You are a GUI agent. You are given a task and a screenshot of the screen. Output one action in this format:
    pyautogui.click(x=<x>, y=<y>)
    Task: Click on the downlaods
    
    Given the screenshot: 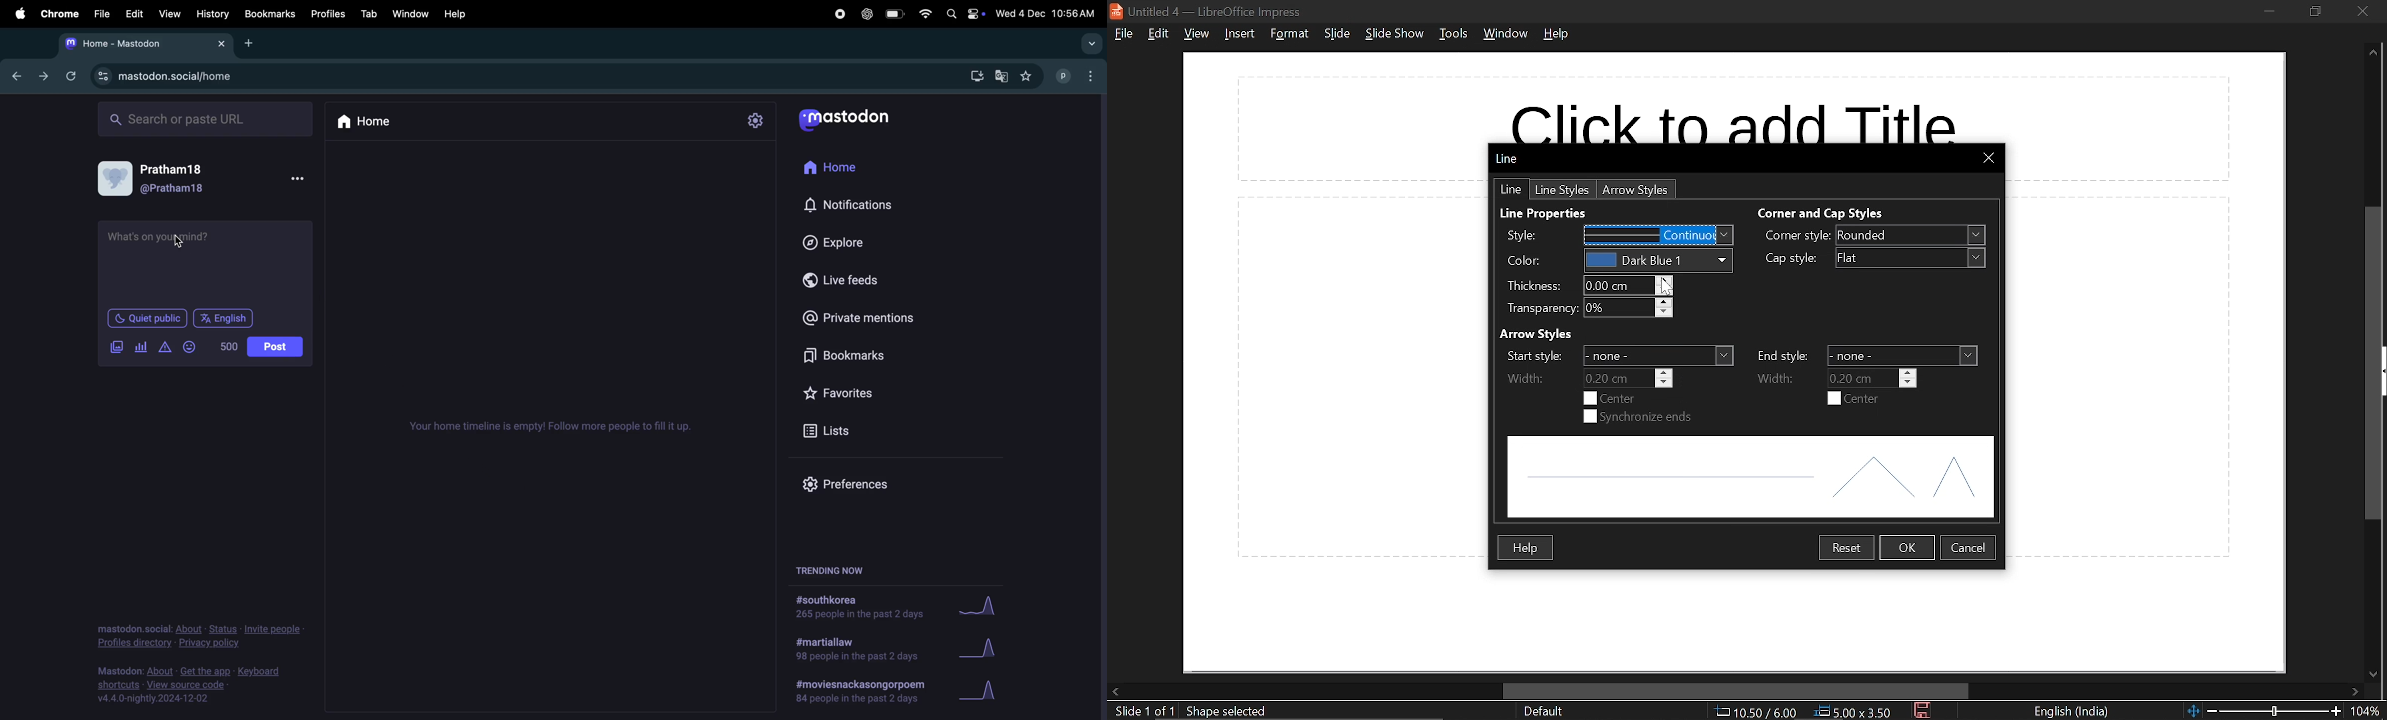 What is the action you would take?
    pyautogui.click(x=973, y=75)
    